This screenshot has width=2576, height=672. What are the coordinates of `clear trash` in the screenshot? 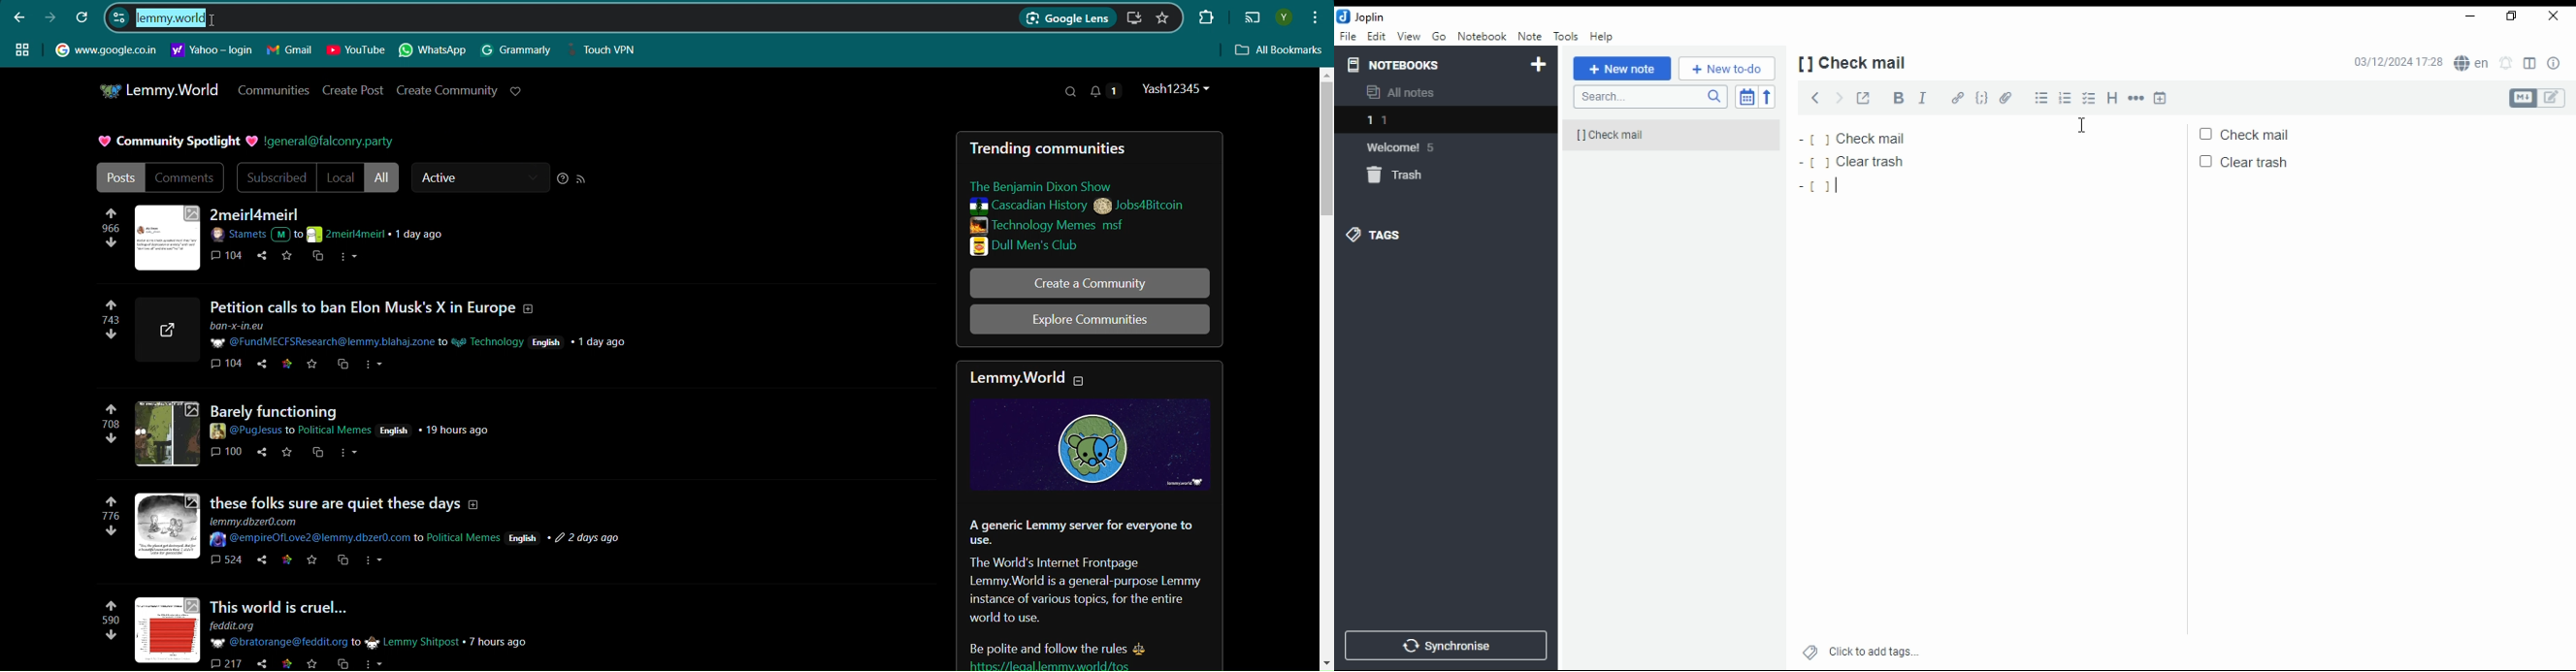 It's located at (1858, 165).